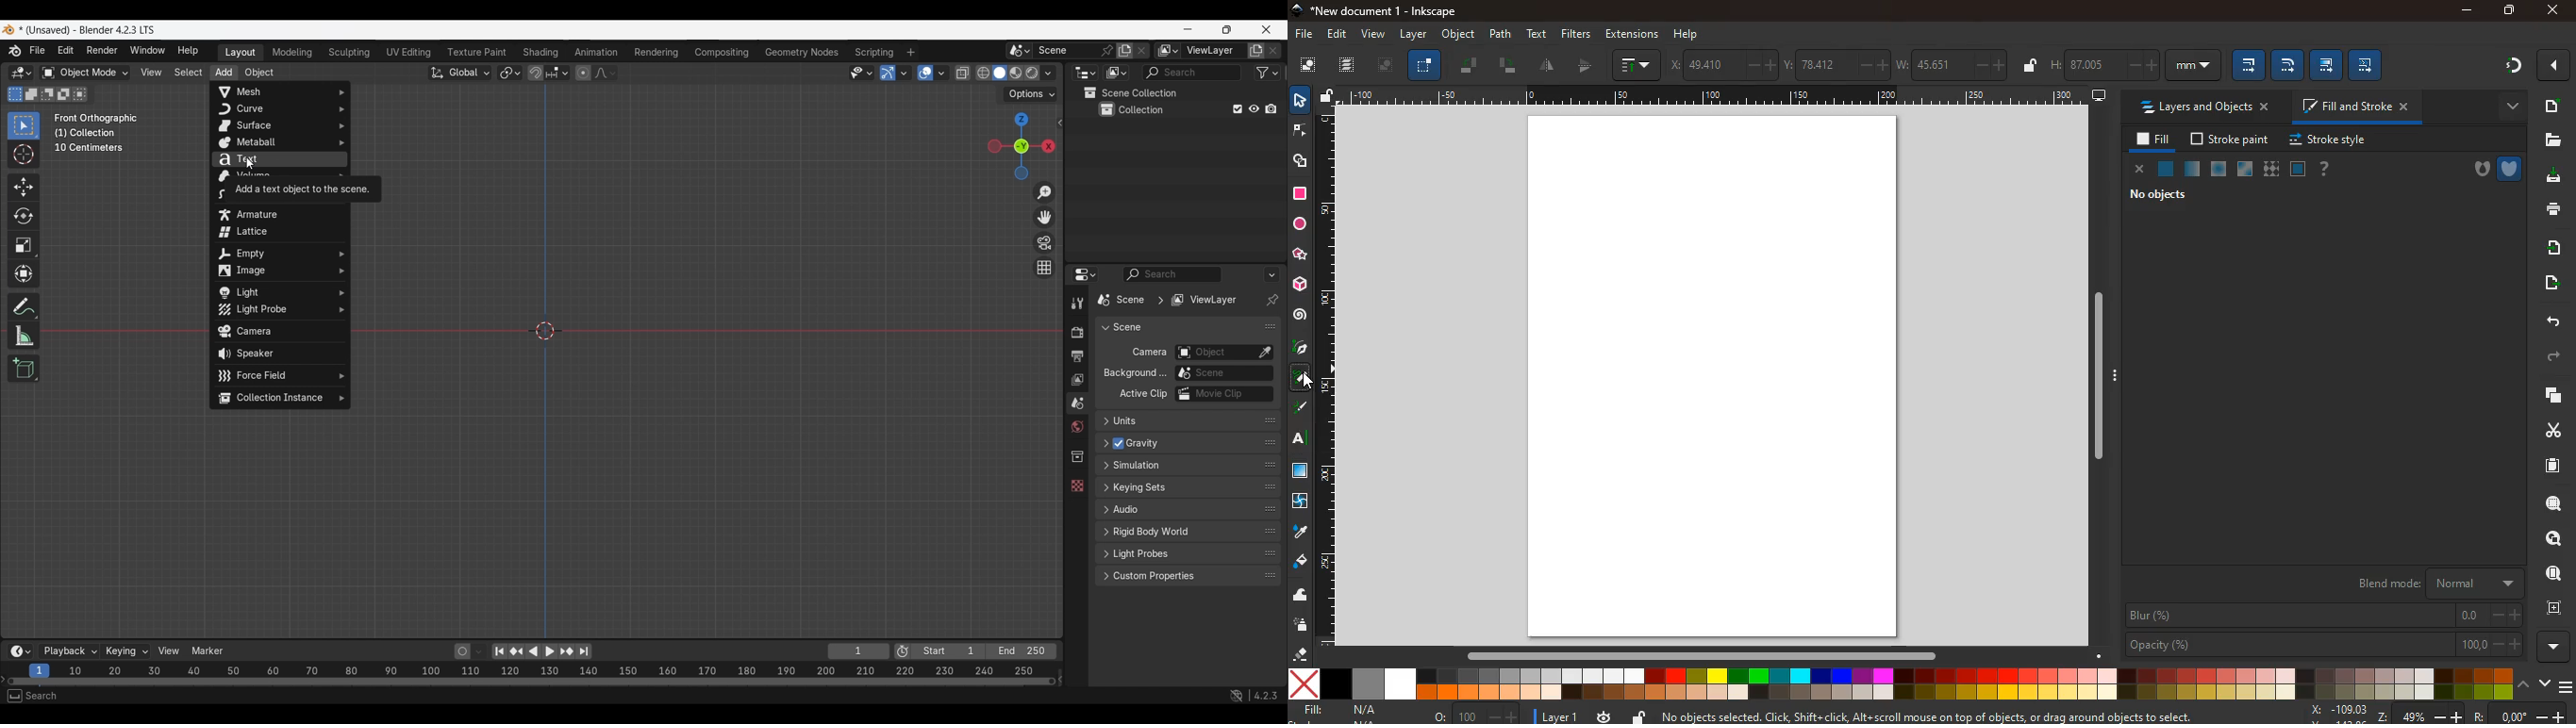  What do you see at coordinates (208, 651) in the screenshot?
I see `Marker` at bounding box center [208, 651].